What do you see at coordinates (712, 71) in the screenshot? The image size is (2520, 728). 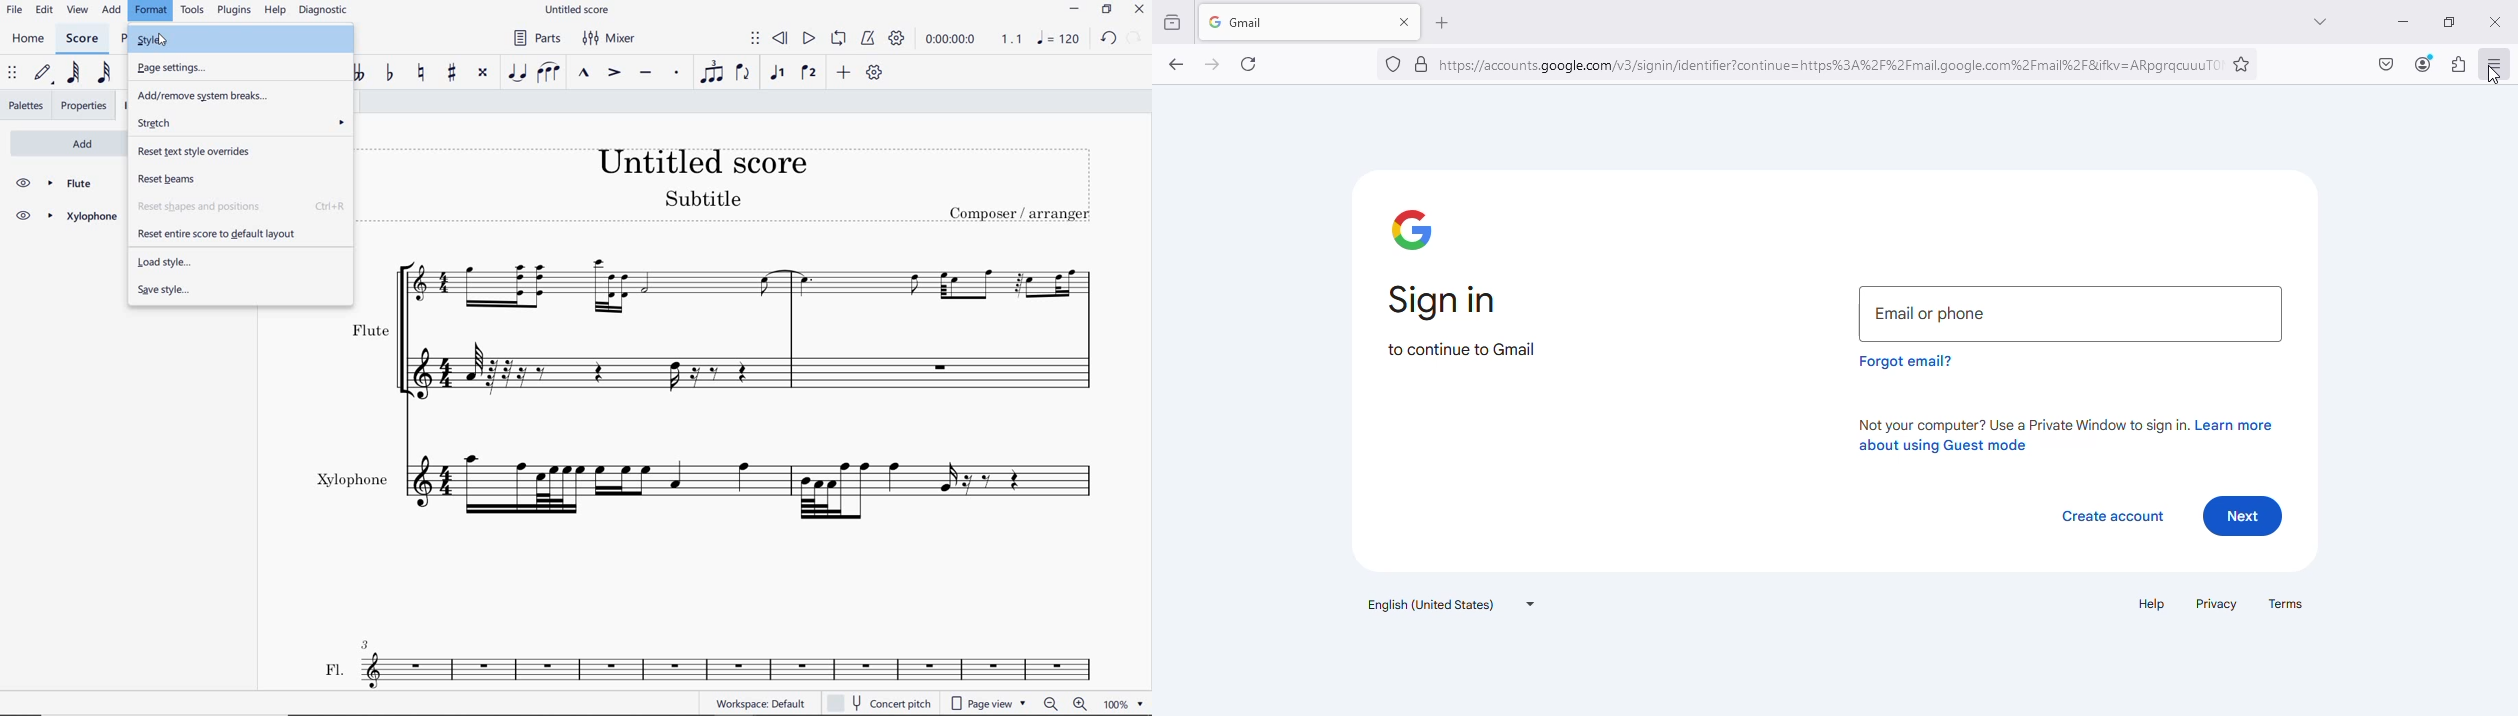 I see `TUPLET` at bounding box center [712, 71].